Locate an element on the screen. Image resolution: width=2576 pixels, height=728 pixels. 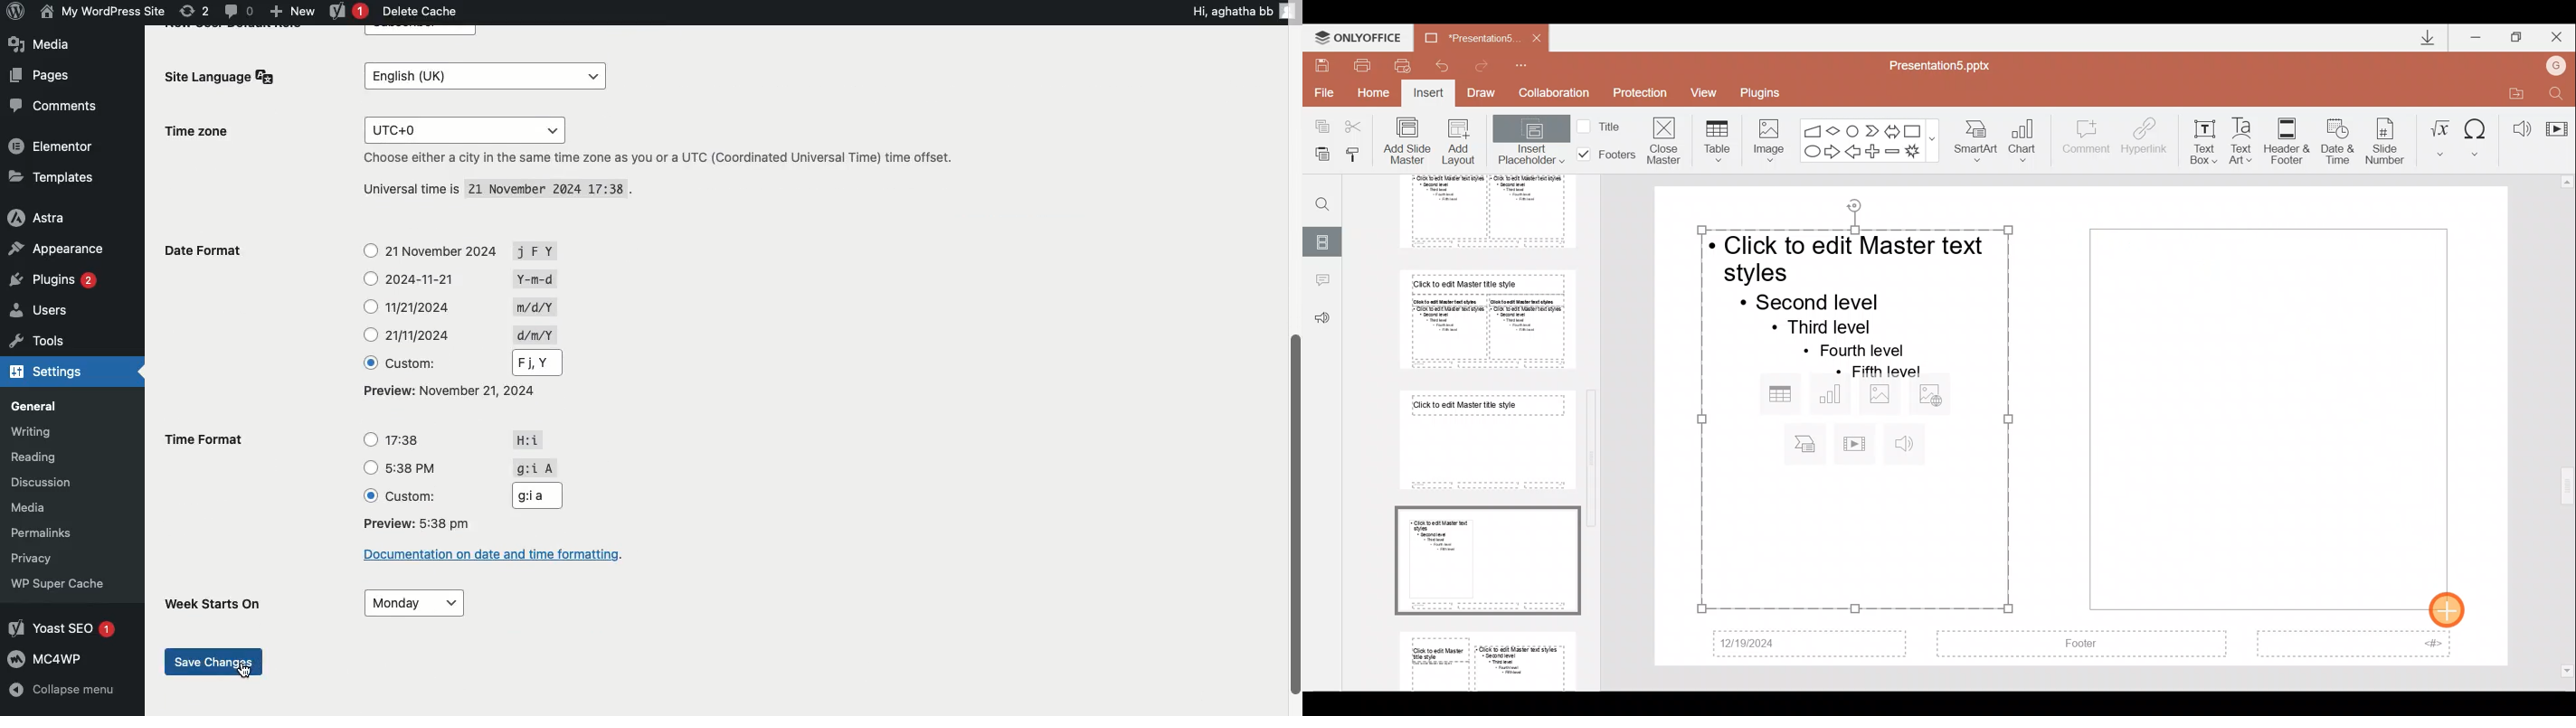
Left arrow is located at coordinates (1854, 152).